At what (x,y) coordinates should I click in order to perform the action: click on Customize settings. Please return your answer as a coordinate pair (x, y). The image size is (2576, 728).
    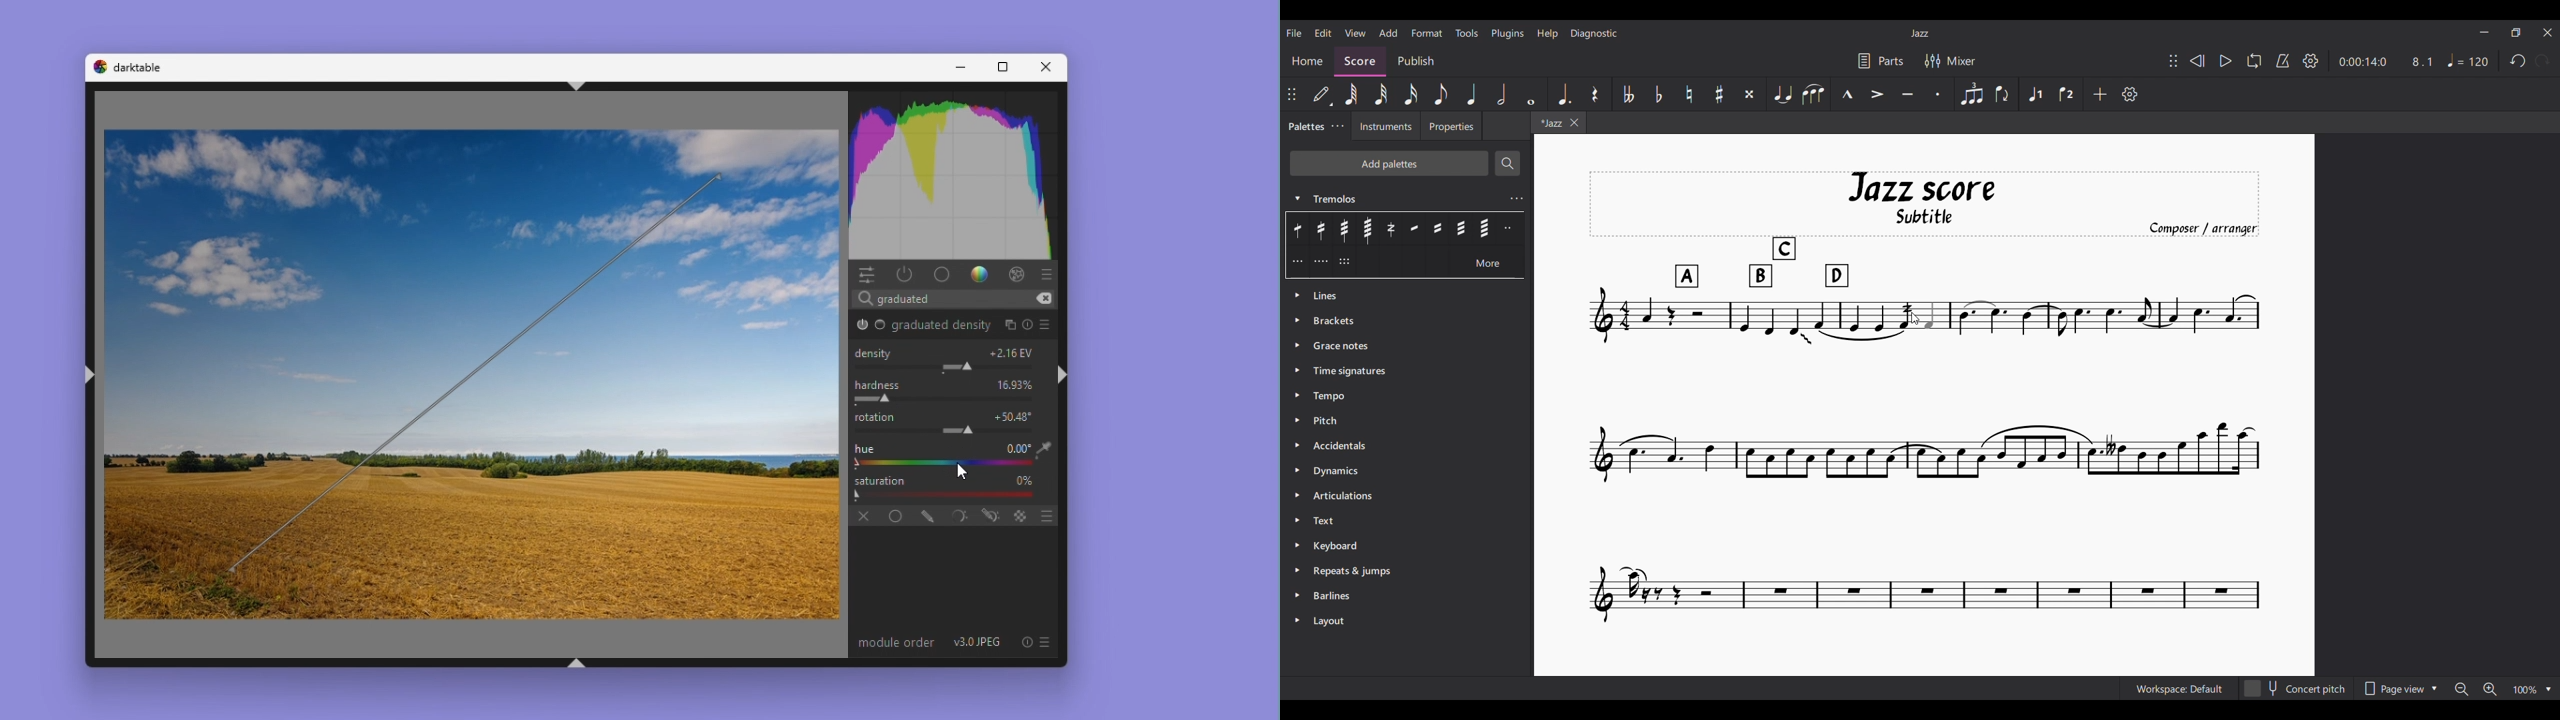
    Looking at the image, I should click on (2130, 94).